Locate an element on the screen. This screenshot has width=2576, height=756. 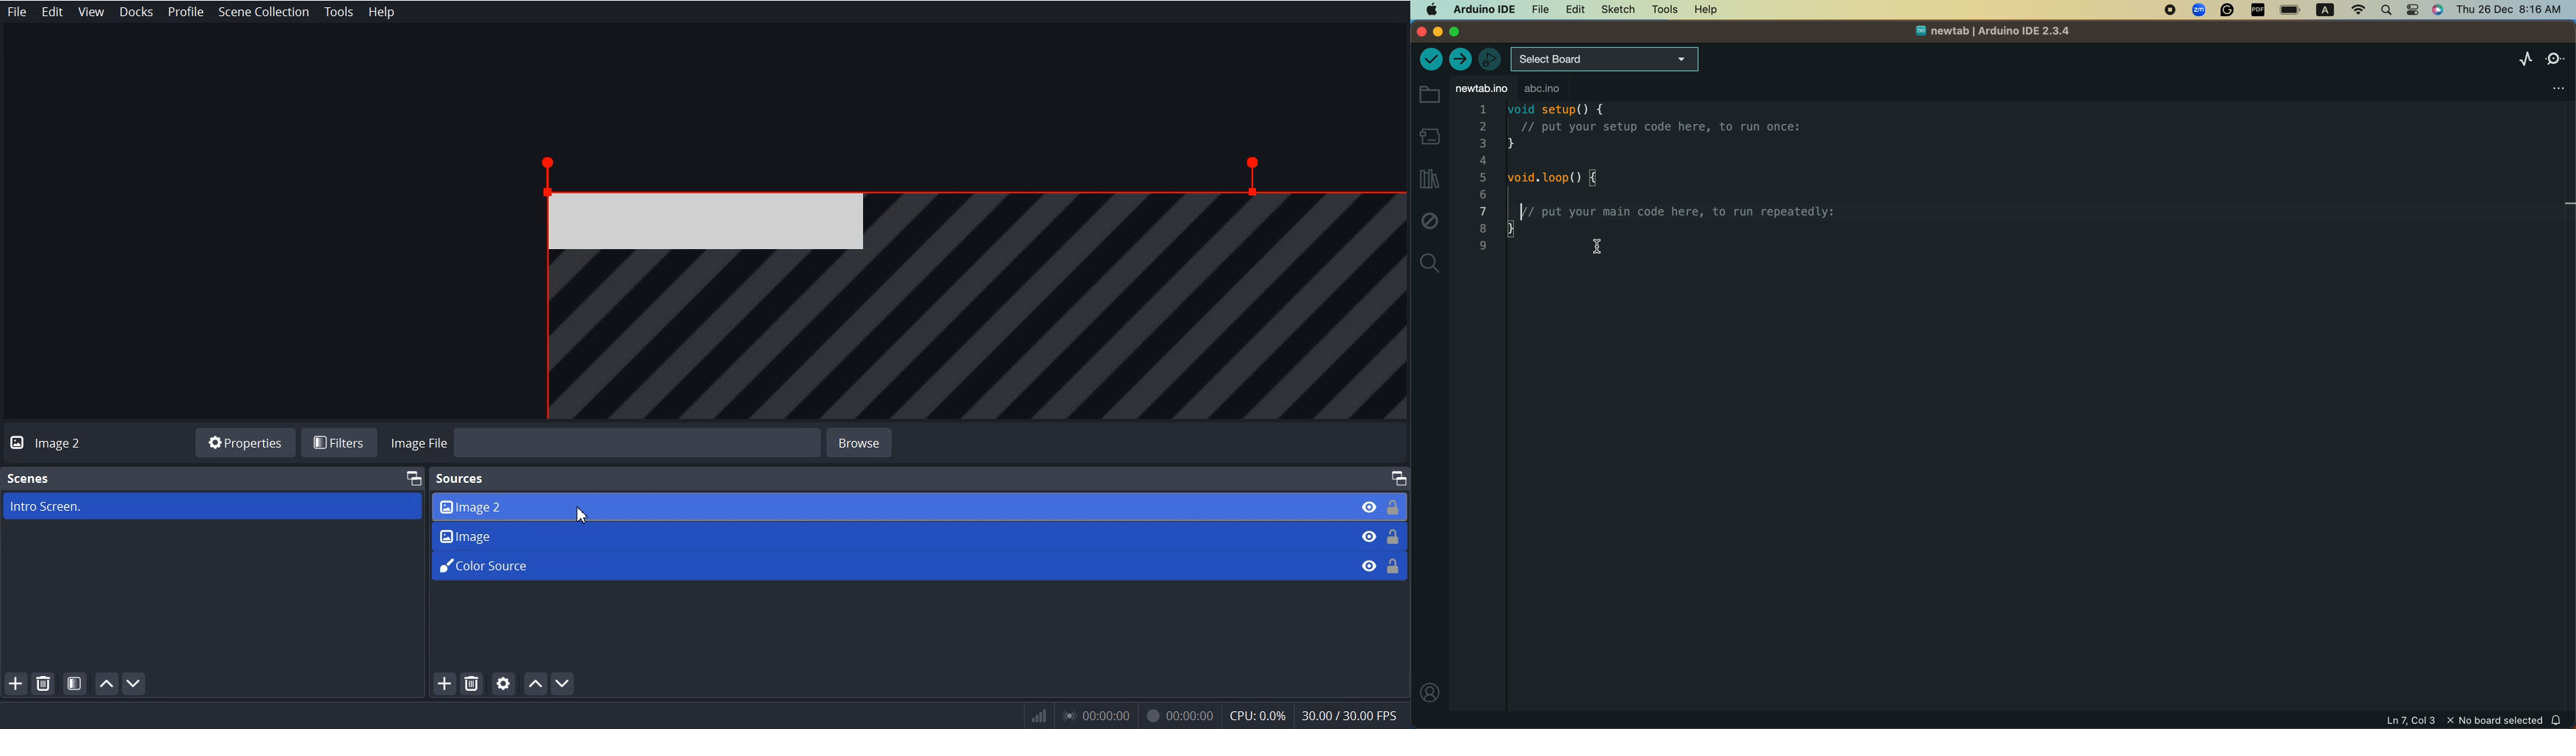
Move Scene down is located at coordinates (566, 683).